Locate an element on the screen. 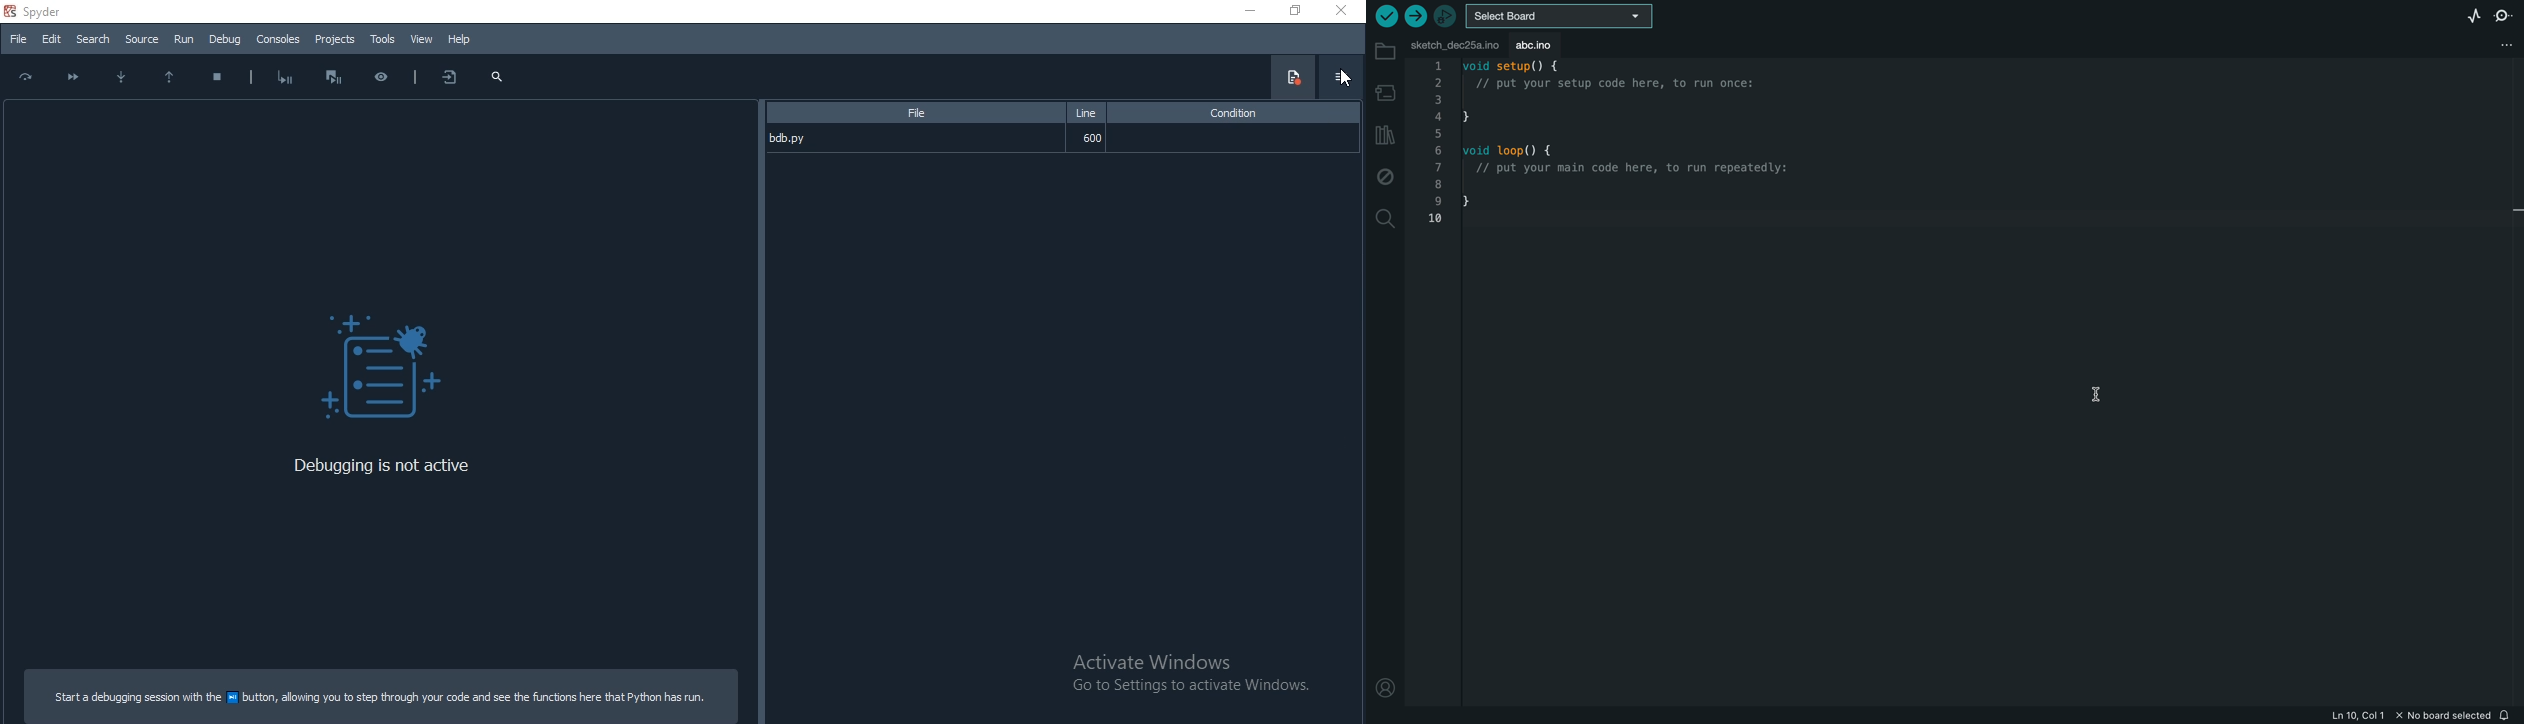  Interrupt execution and start the debugger is located at coordinates (333, 78).